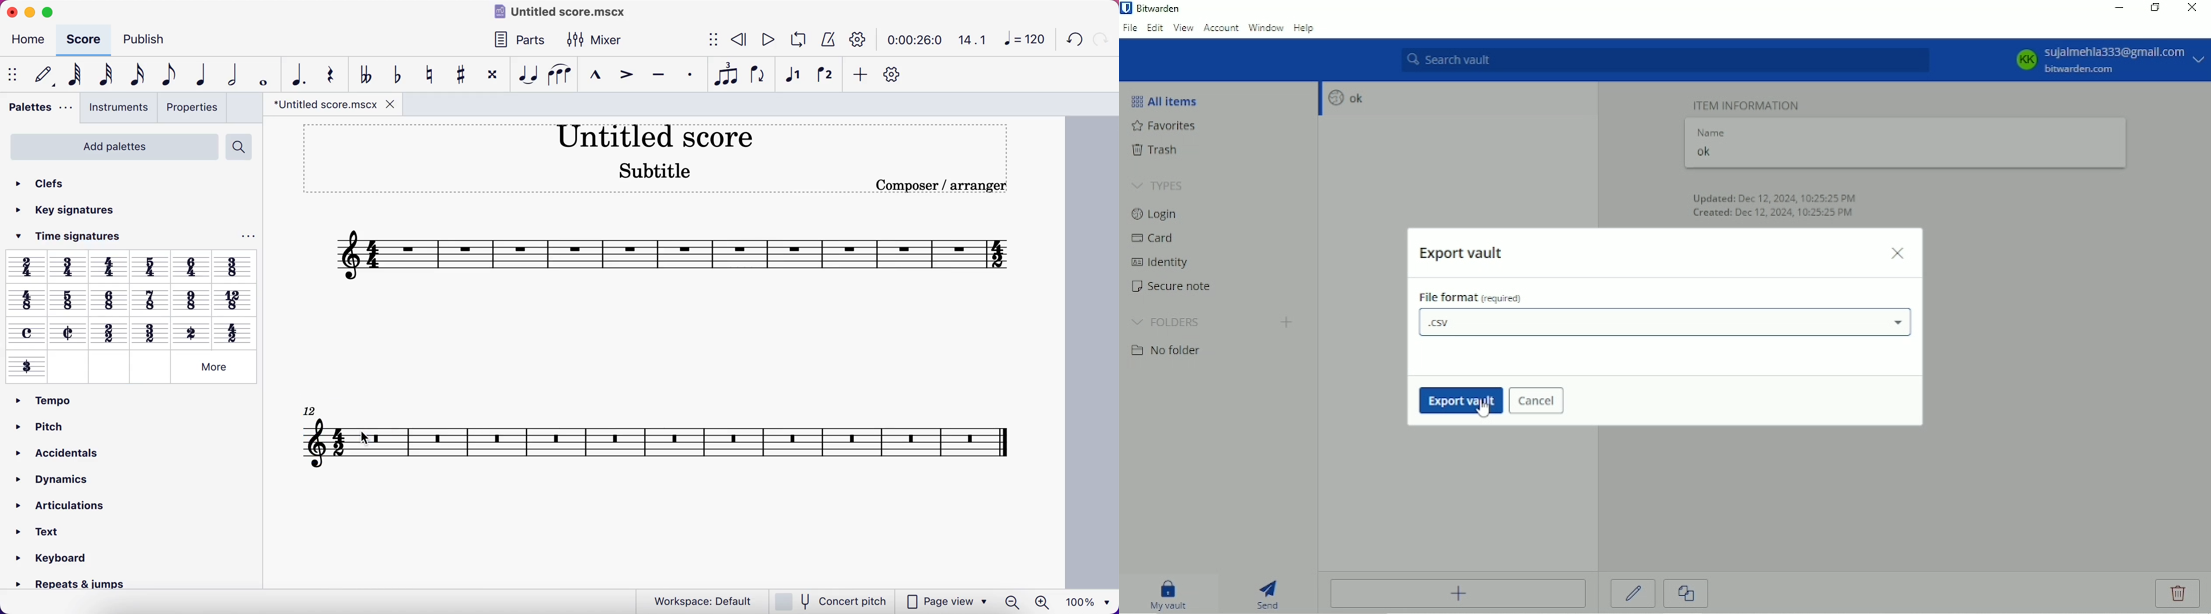 The image size is (2212, 616). Describe the element at coordinates (1772, 214) in the screenshot. I see `Created: Dec 12, 2024, 10:25:25 PM` at that location.